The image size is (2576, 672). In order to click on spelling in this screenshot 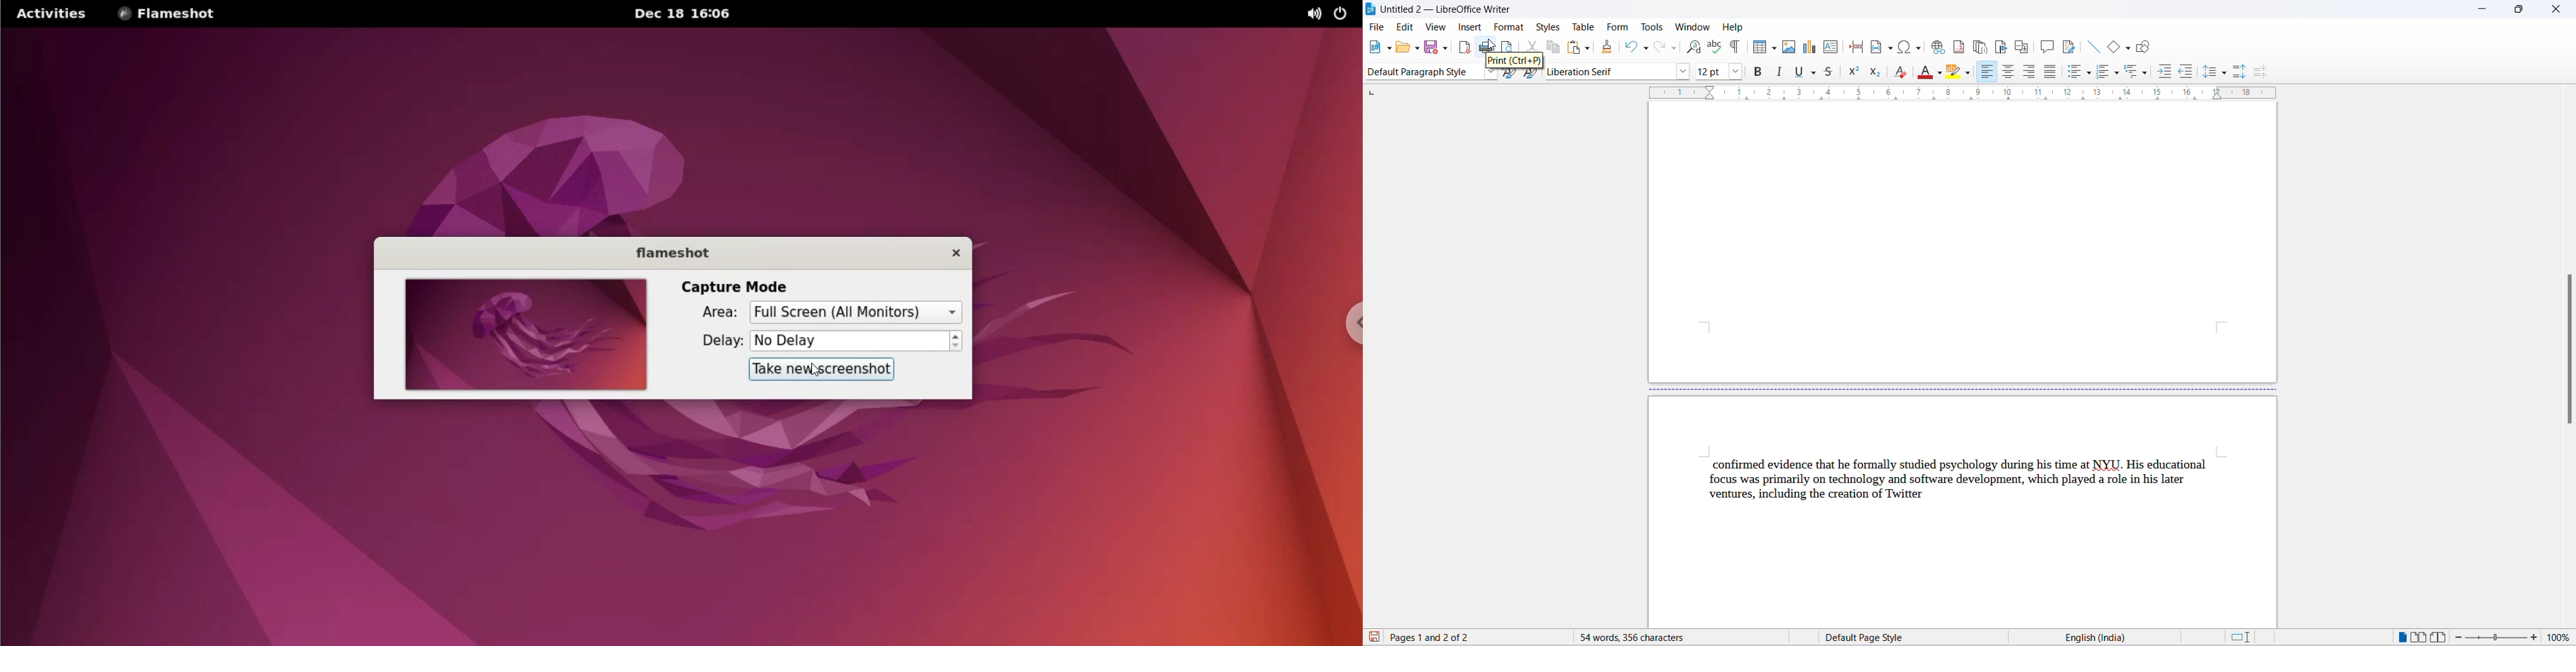, I will do `click(1715, 46)`.